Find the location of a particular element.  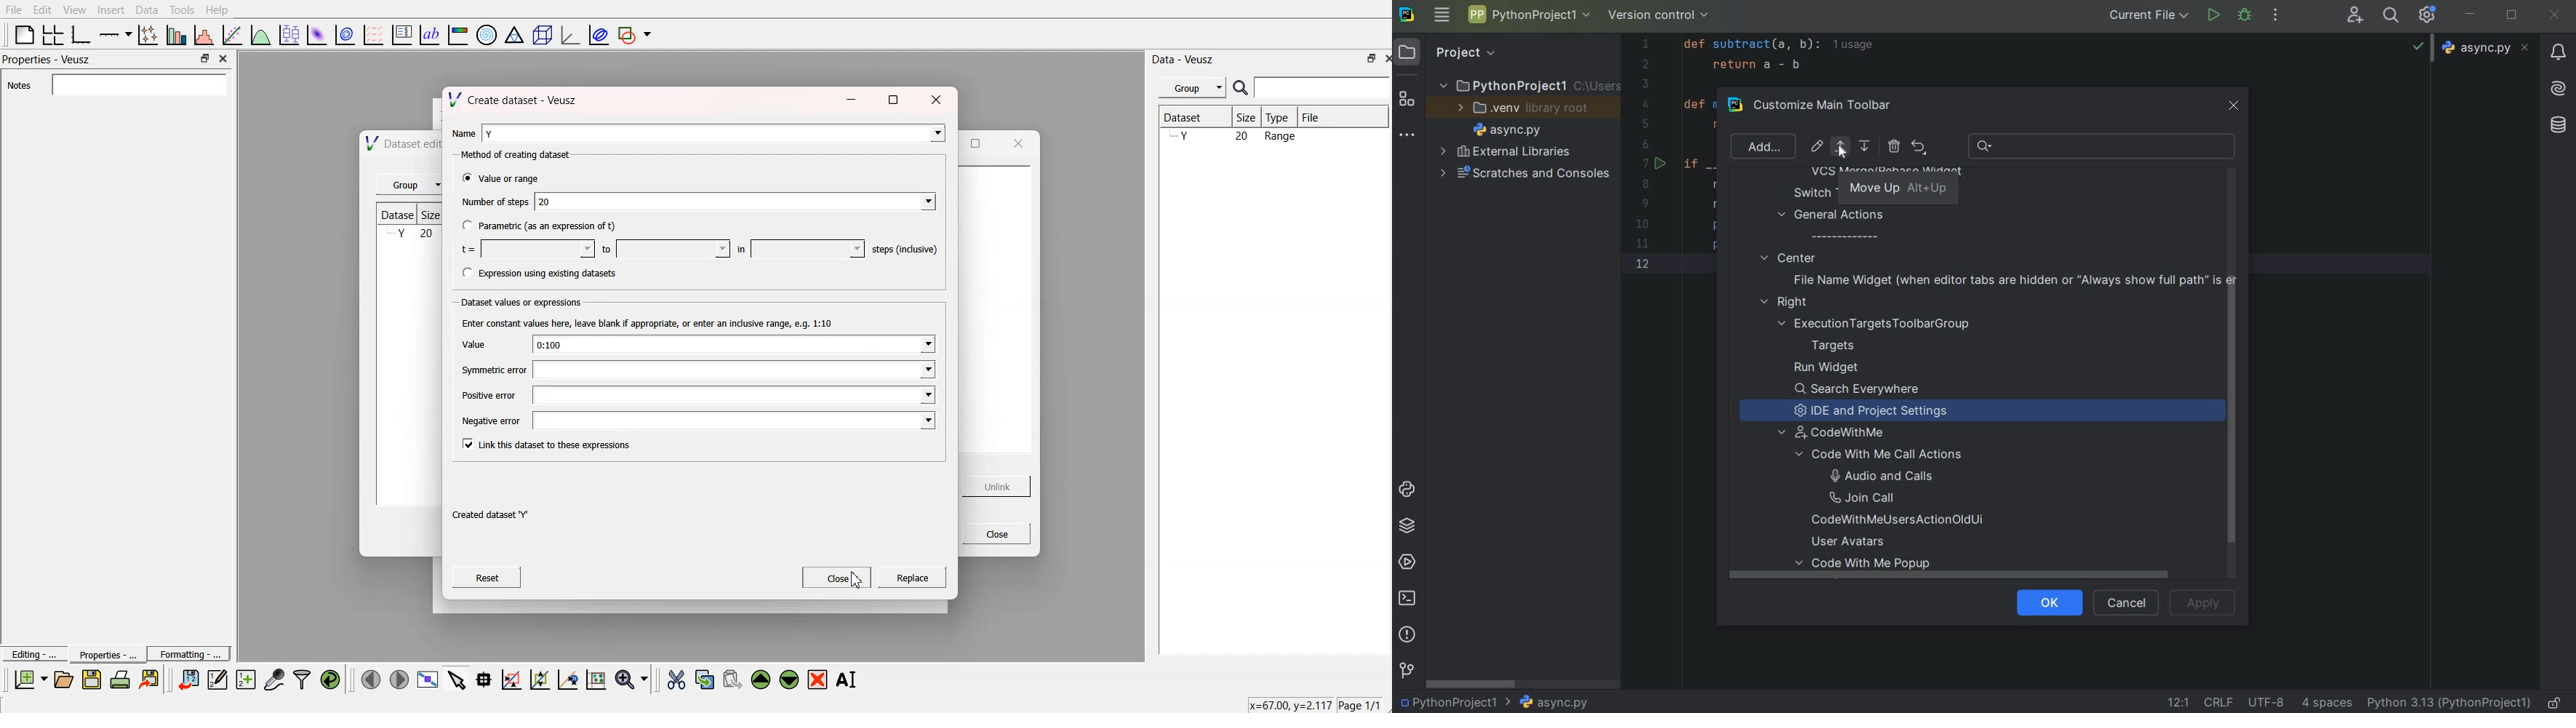

field is located at coordinates (734, 371).